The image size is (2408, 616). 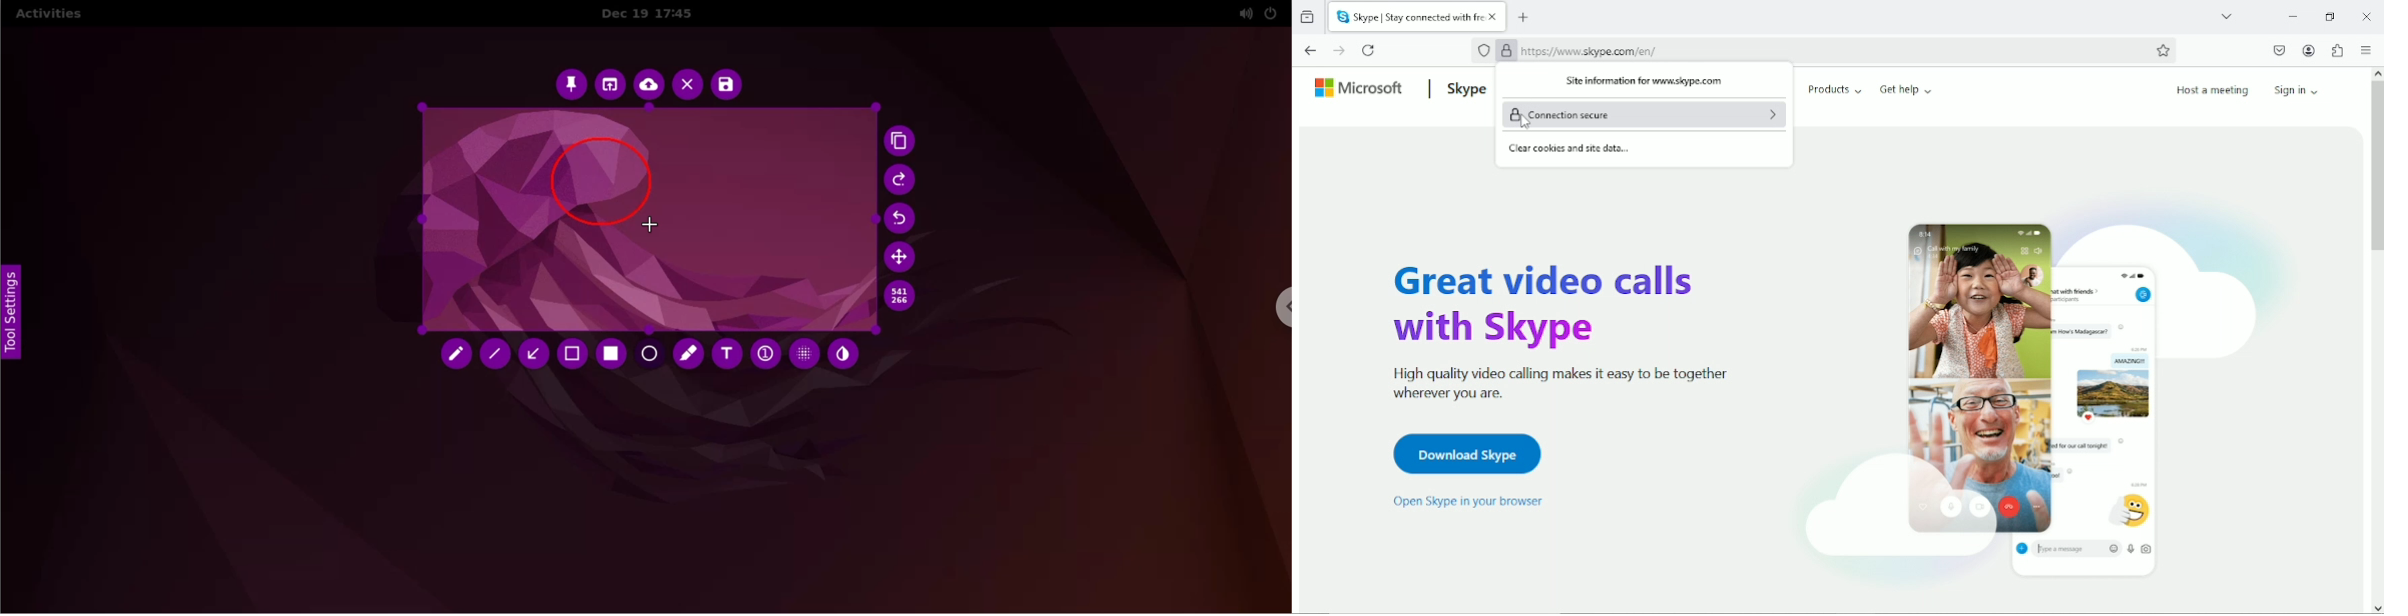 I want to click on Restore down, so click(x=2329, y=16).